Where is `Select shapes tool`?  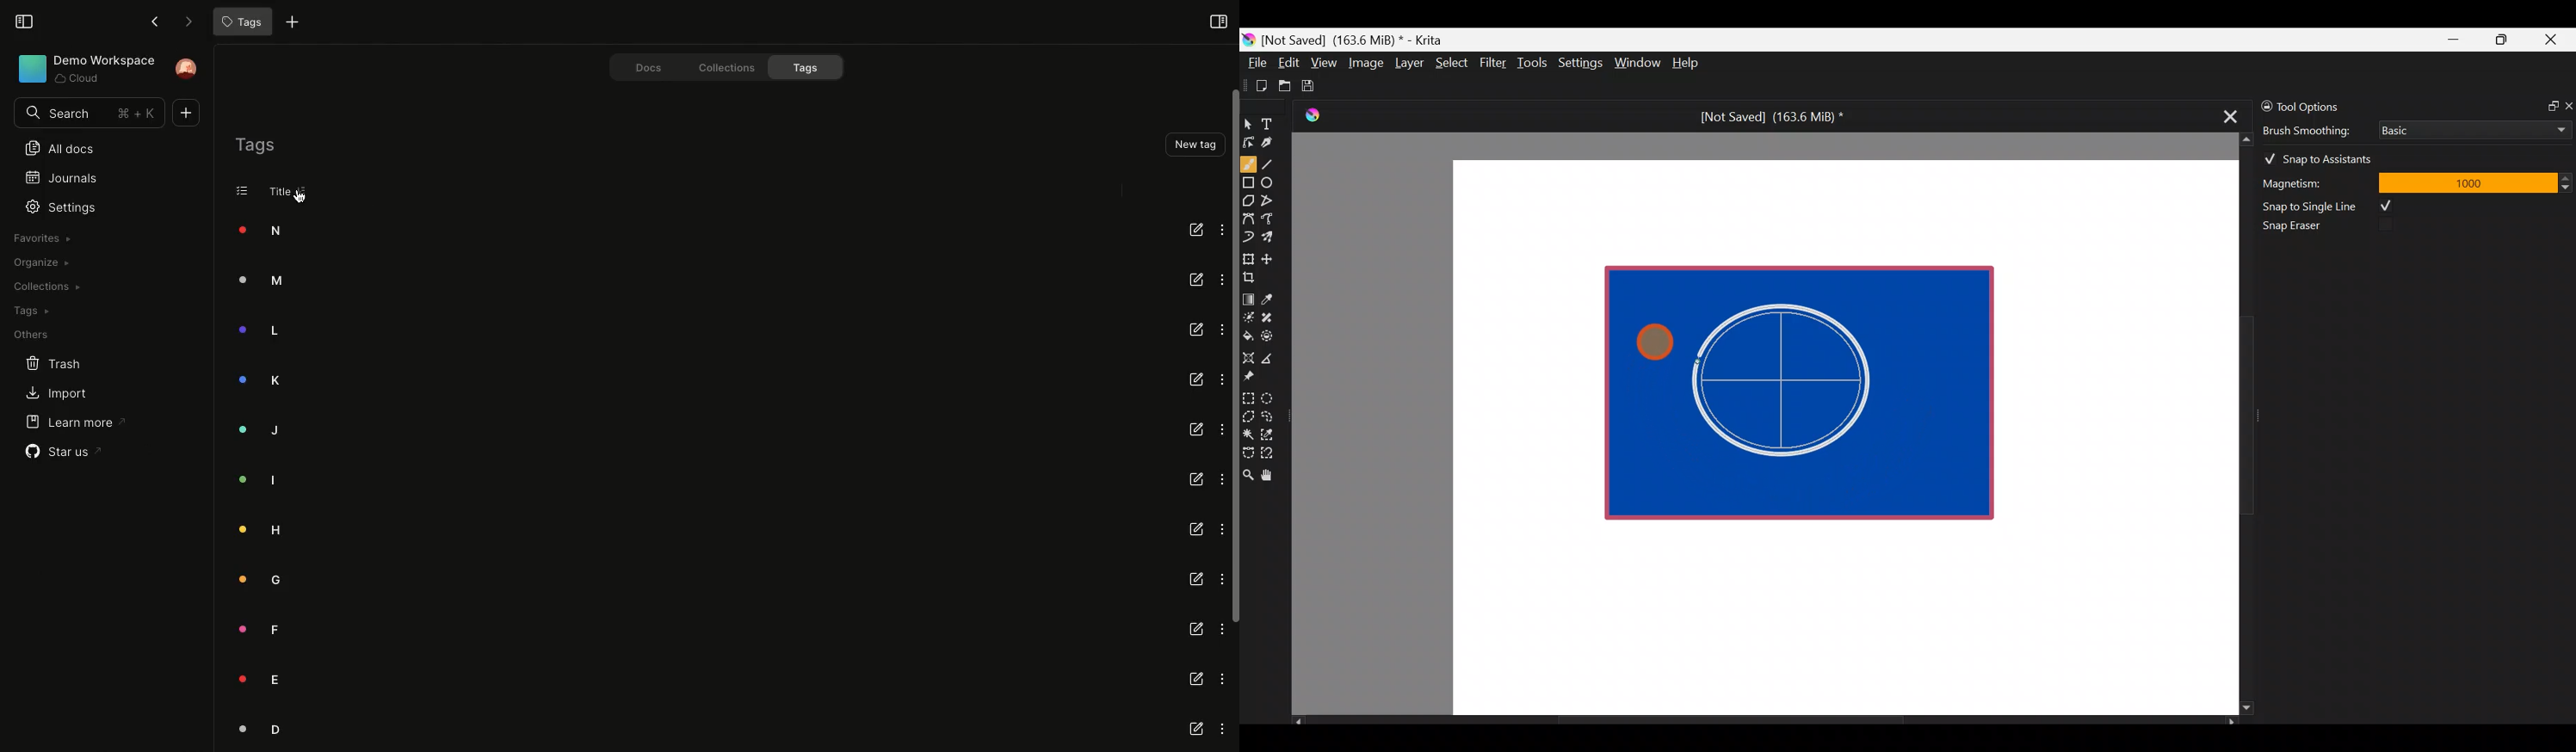
Select shapes tool is located at coordinates (1248, 125).